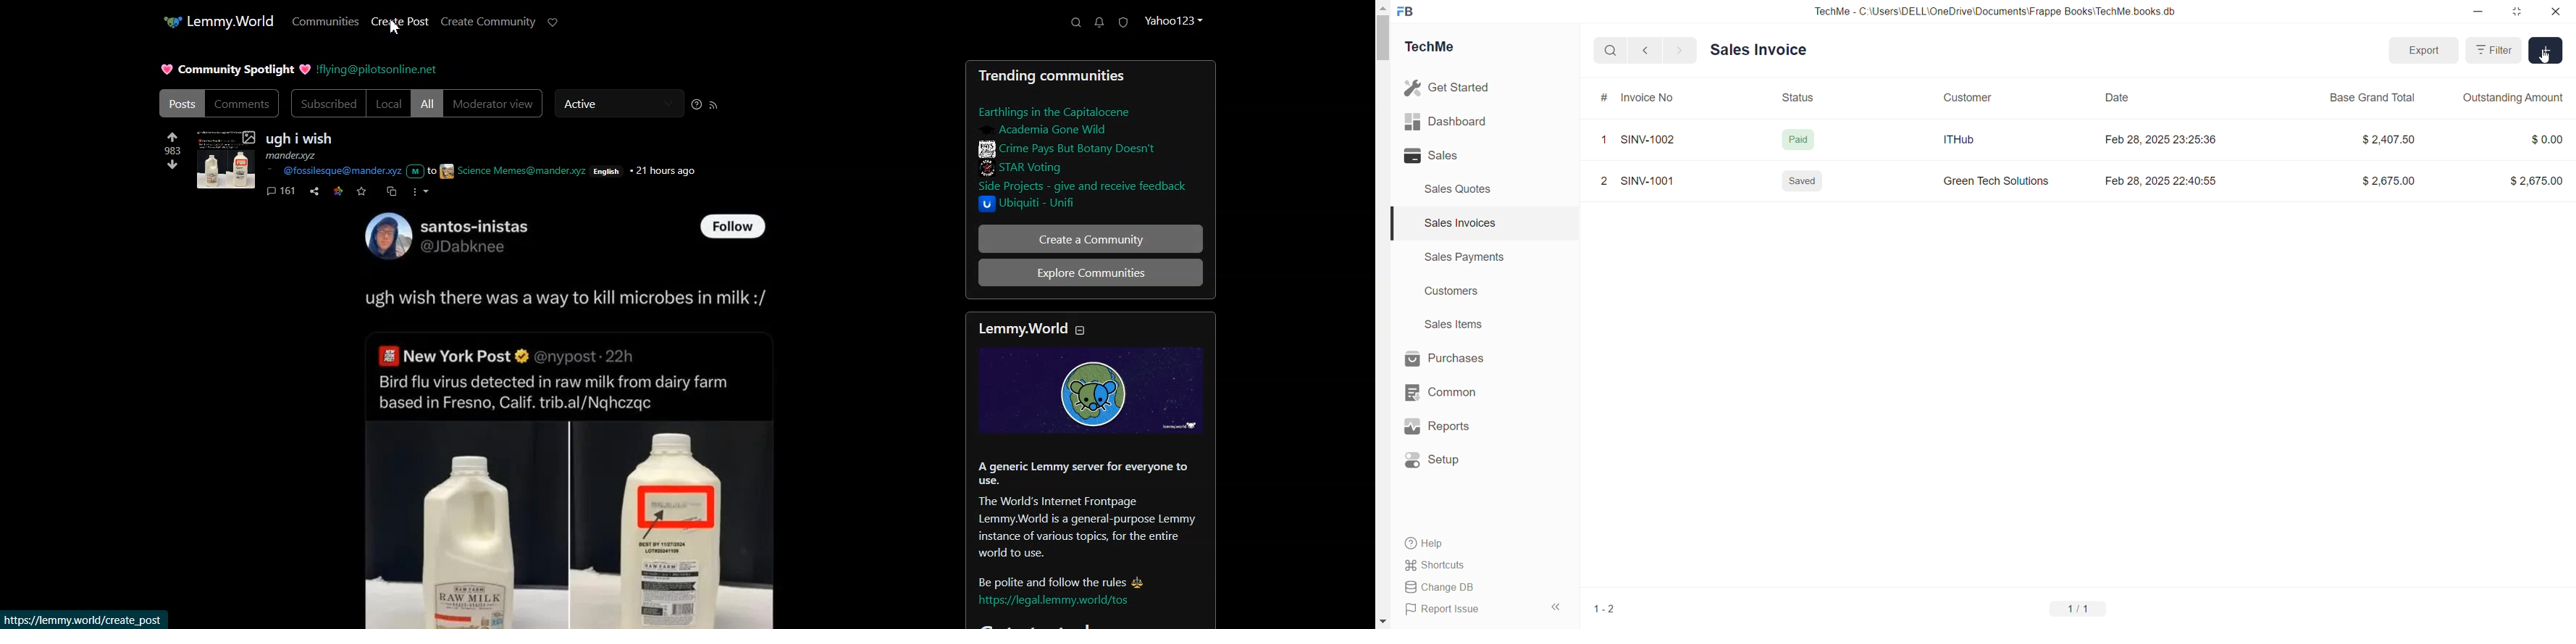 This screenshot has width=2576, height=644. What do you see at coordinates (379, 69) in the screenshot?
I see `Hyperlink` at bounding box center [379, 69].